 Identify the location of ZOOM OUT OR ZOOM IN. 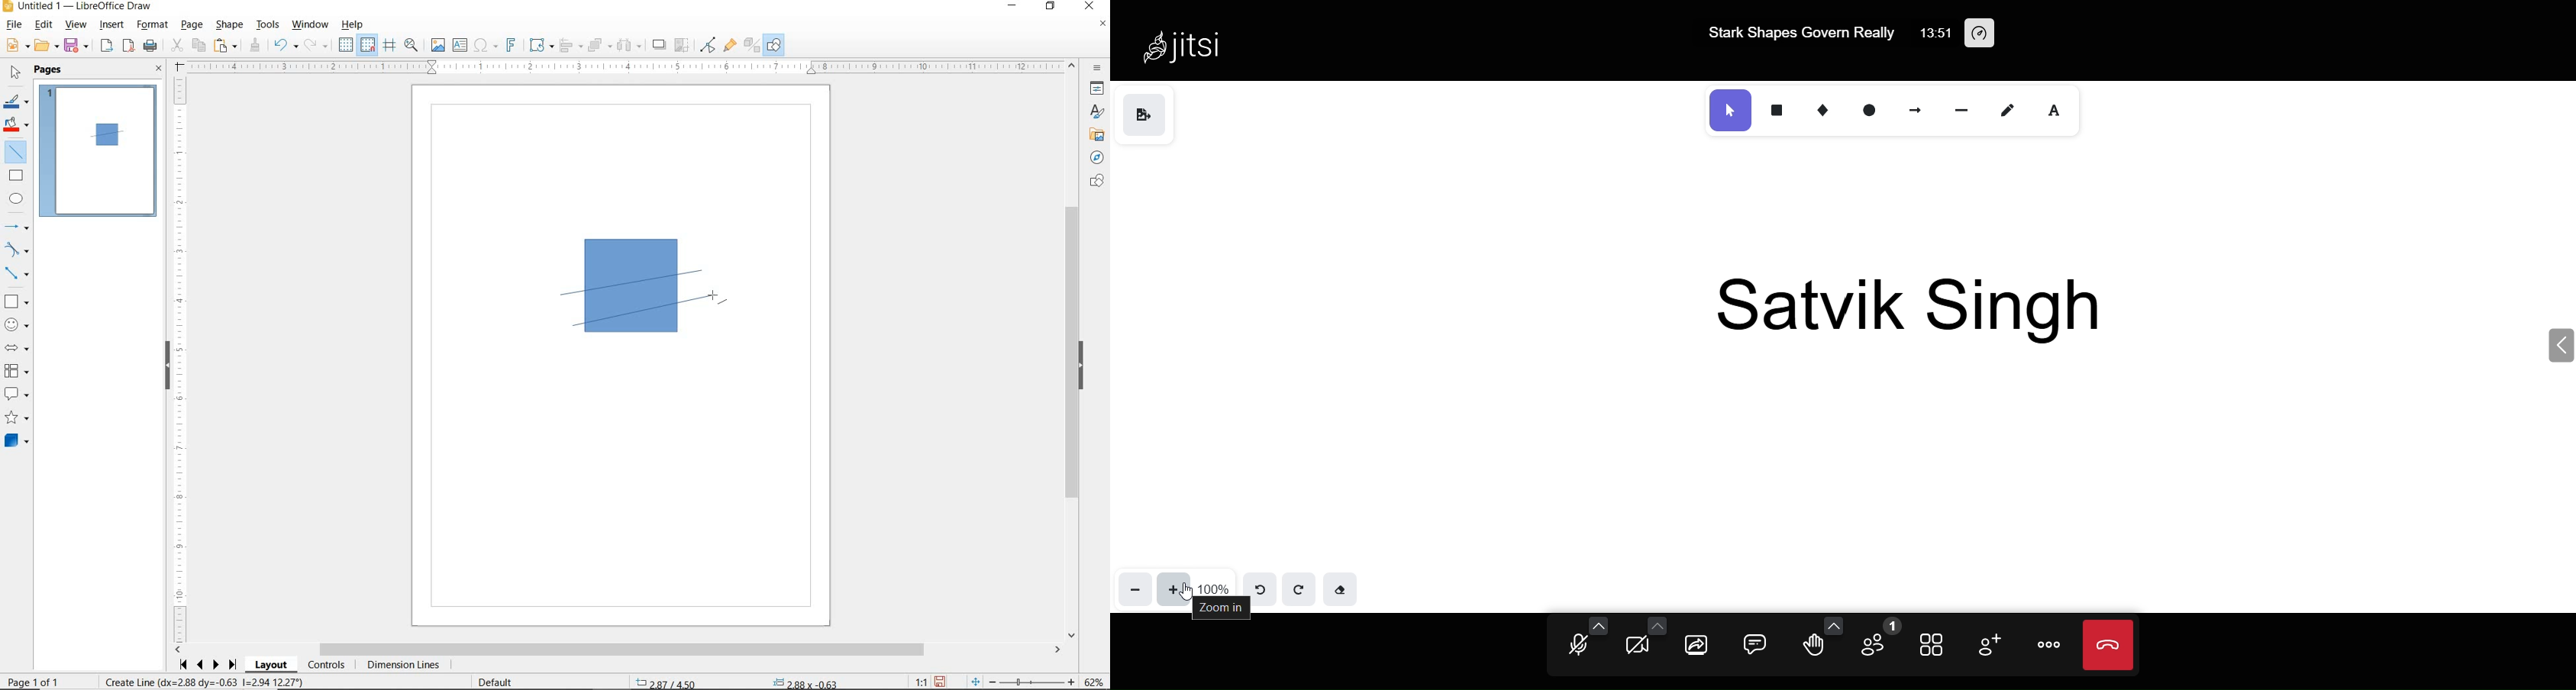
(1024, 679).